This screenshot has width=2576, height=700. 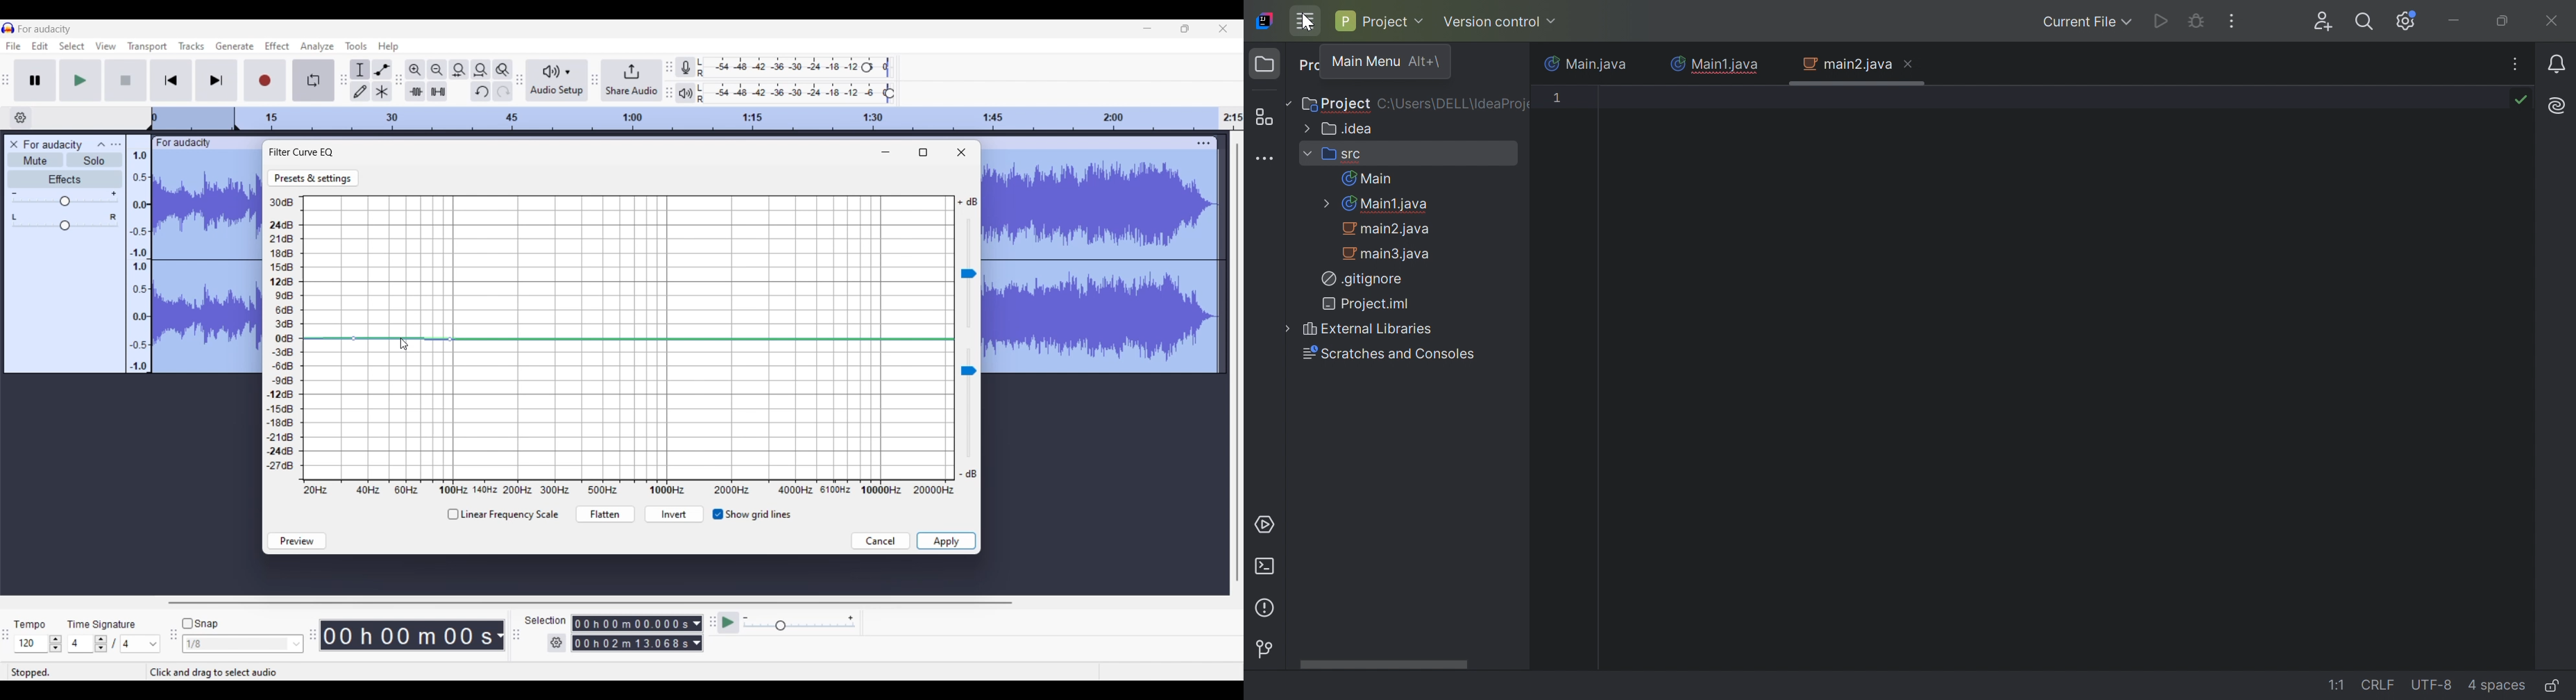 What do you see at coordinates (354, 339) in the screenshot?
I see `Point added to curve` at bounding box center [354, 339].